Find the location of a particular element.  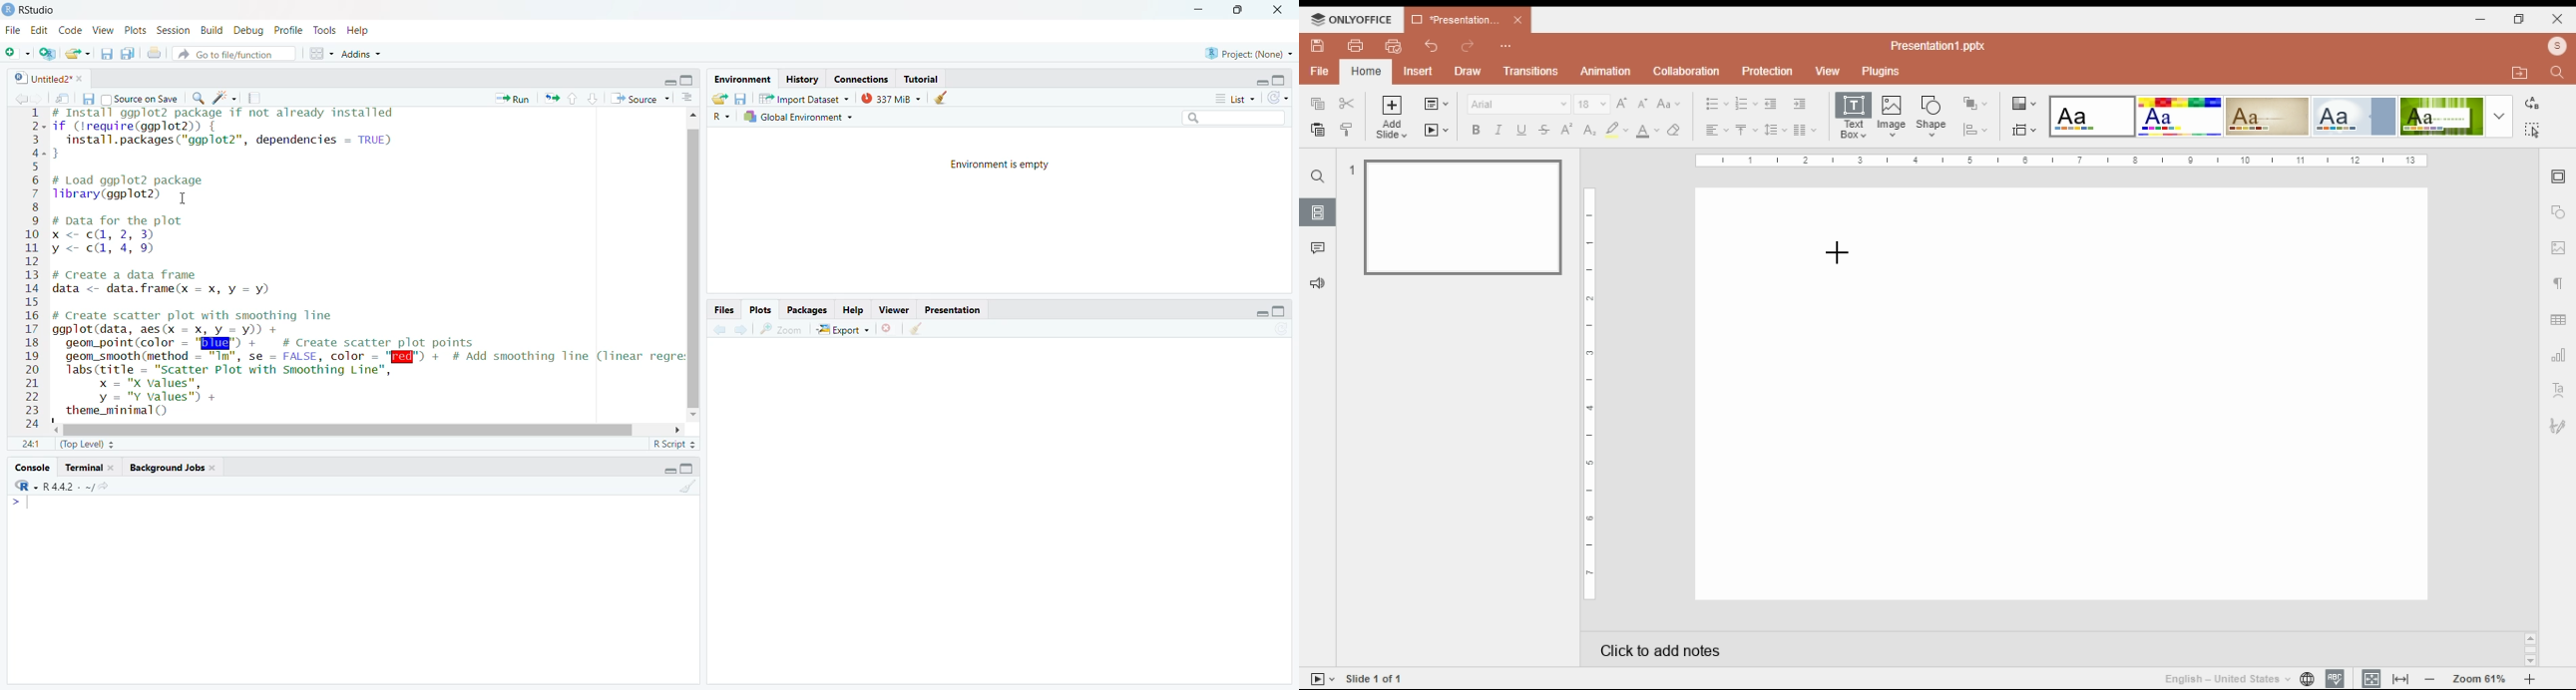

plugins is located at coordinates (1880, 71).